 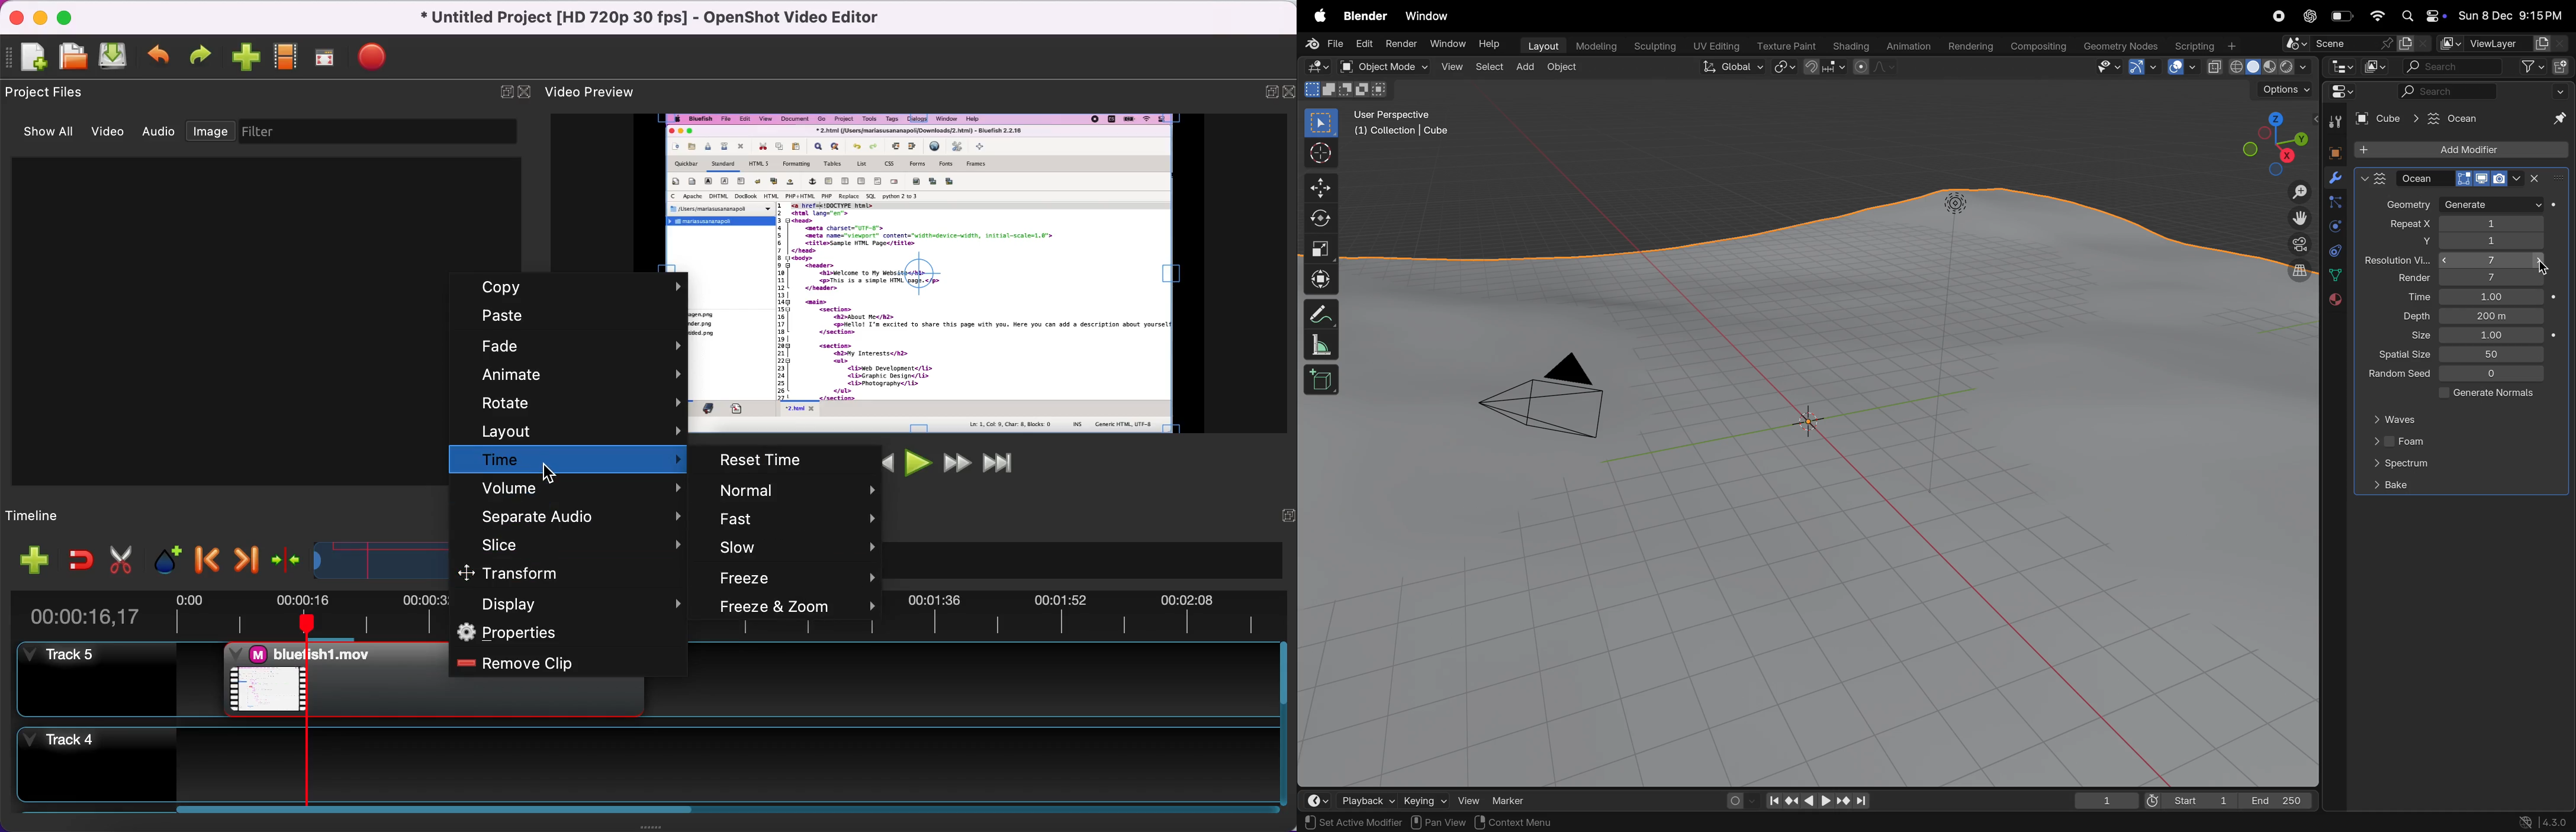 What do you see at coordinates (1321, 314) in the screenshot?
I see `annotate` at bounding box center [1321, 314].